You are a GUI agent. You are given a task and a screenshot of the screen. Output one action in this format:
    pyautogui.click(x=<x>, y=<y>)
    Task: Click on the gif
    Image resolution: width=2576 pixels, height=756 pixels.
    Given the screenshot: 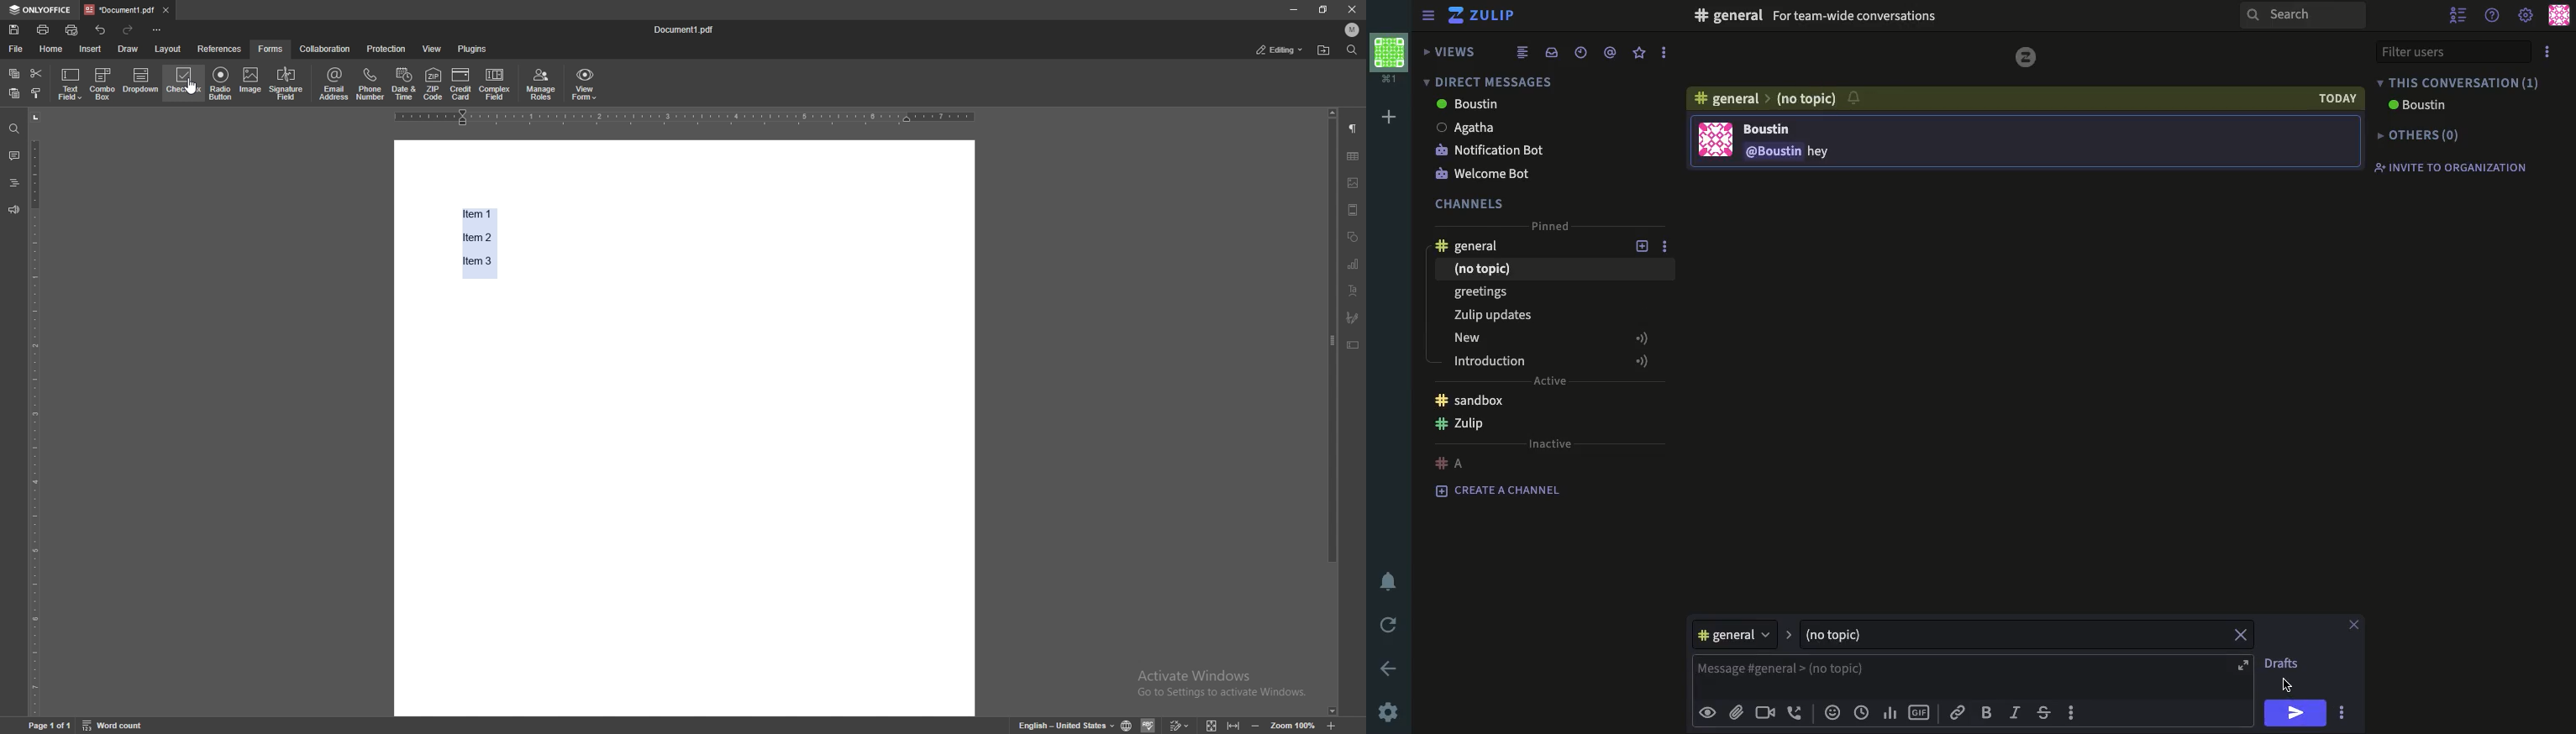 What is the action you would take?
    pyautogui.click(x=1921, y=710)
    